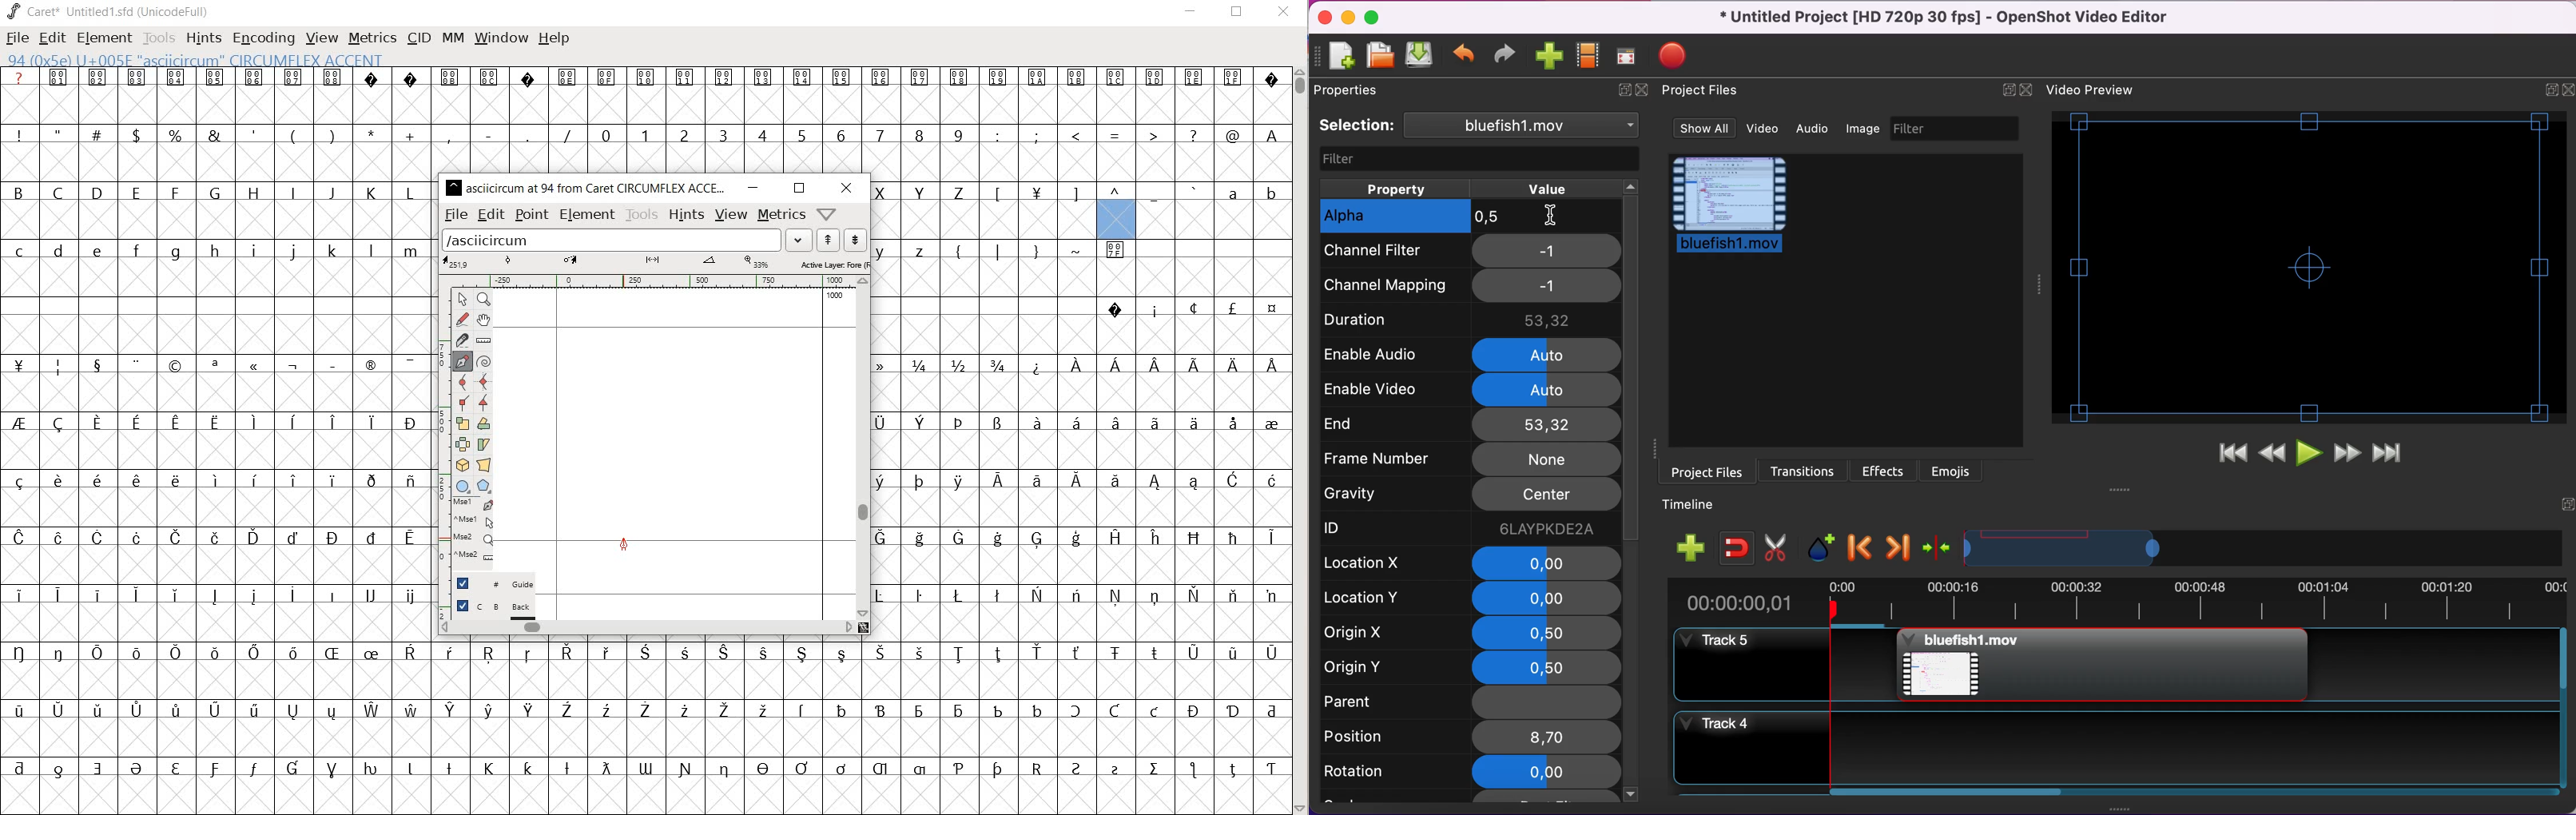  Describe the element at coordinates (418, 38) in the screenshot. I see `CID` at that location.